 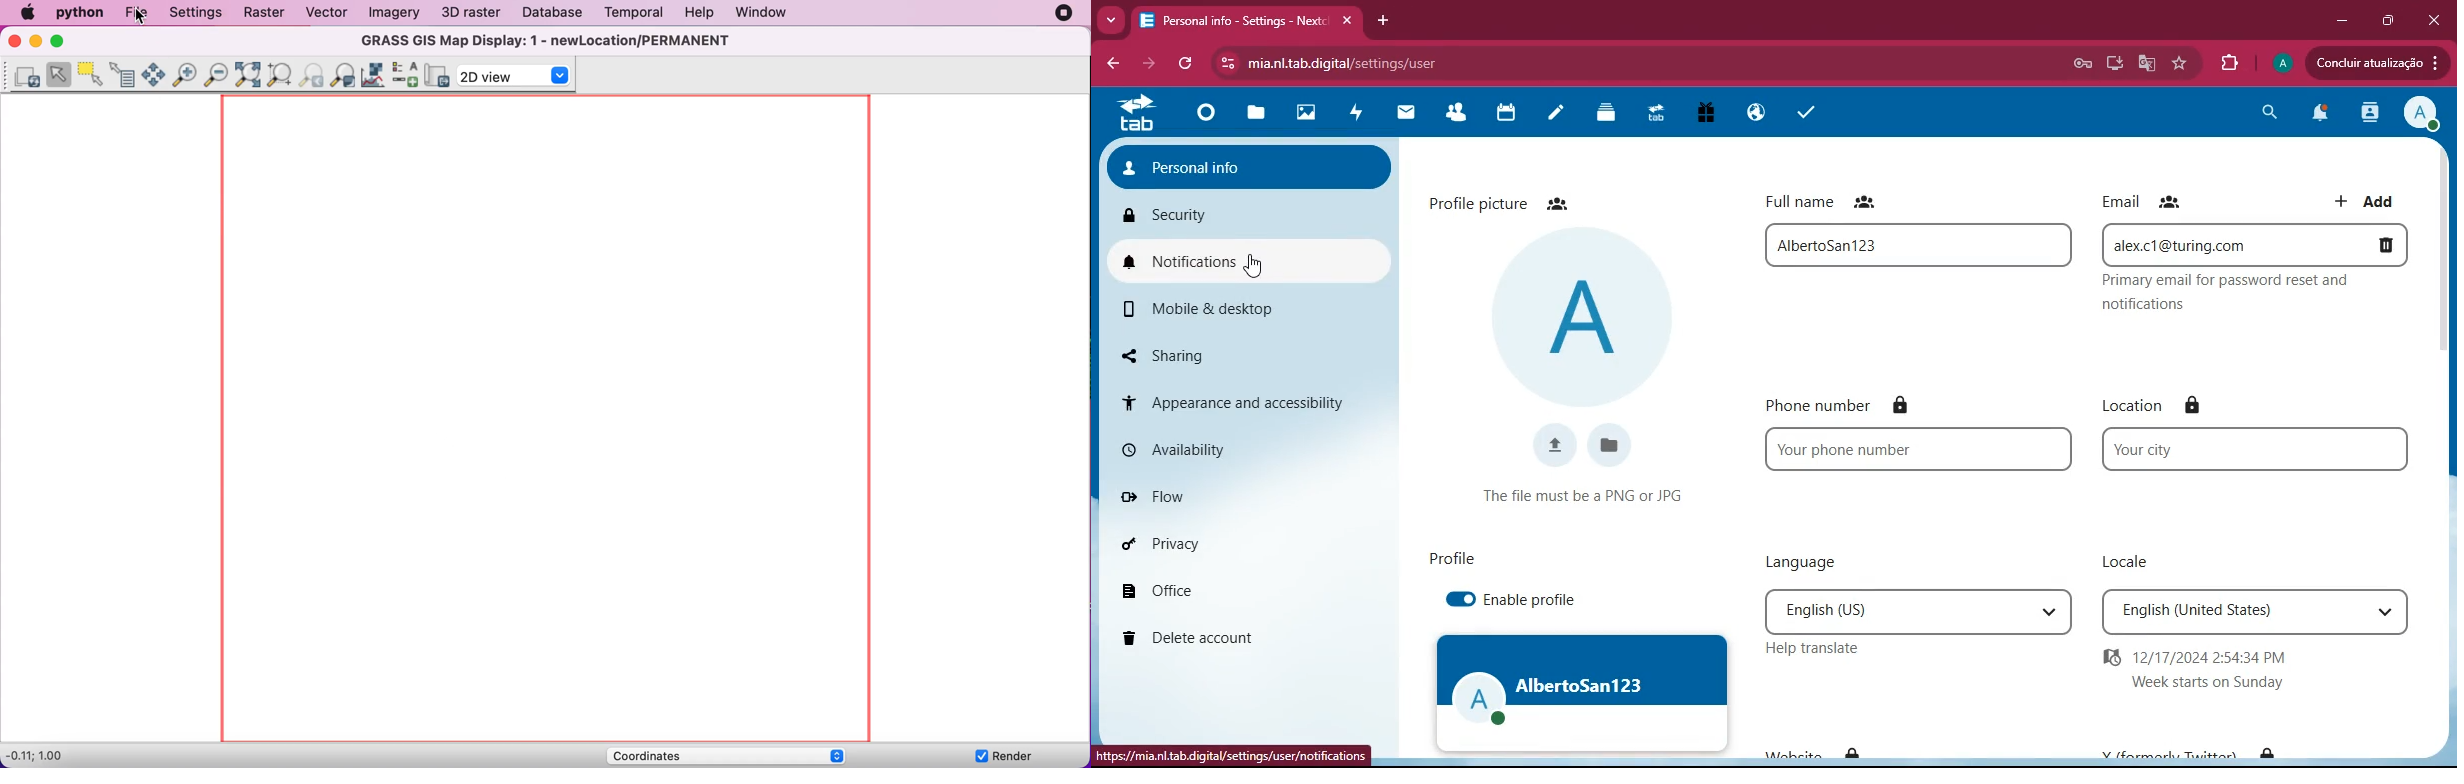 What do you see at coordinates (1210, 587) in the screenshot?
I see `office` at bounding box center [1210, 587].